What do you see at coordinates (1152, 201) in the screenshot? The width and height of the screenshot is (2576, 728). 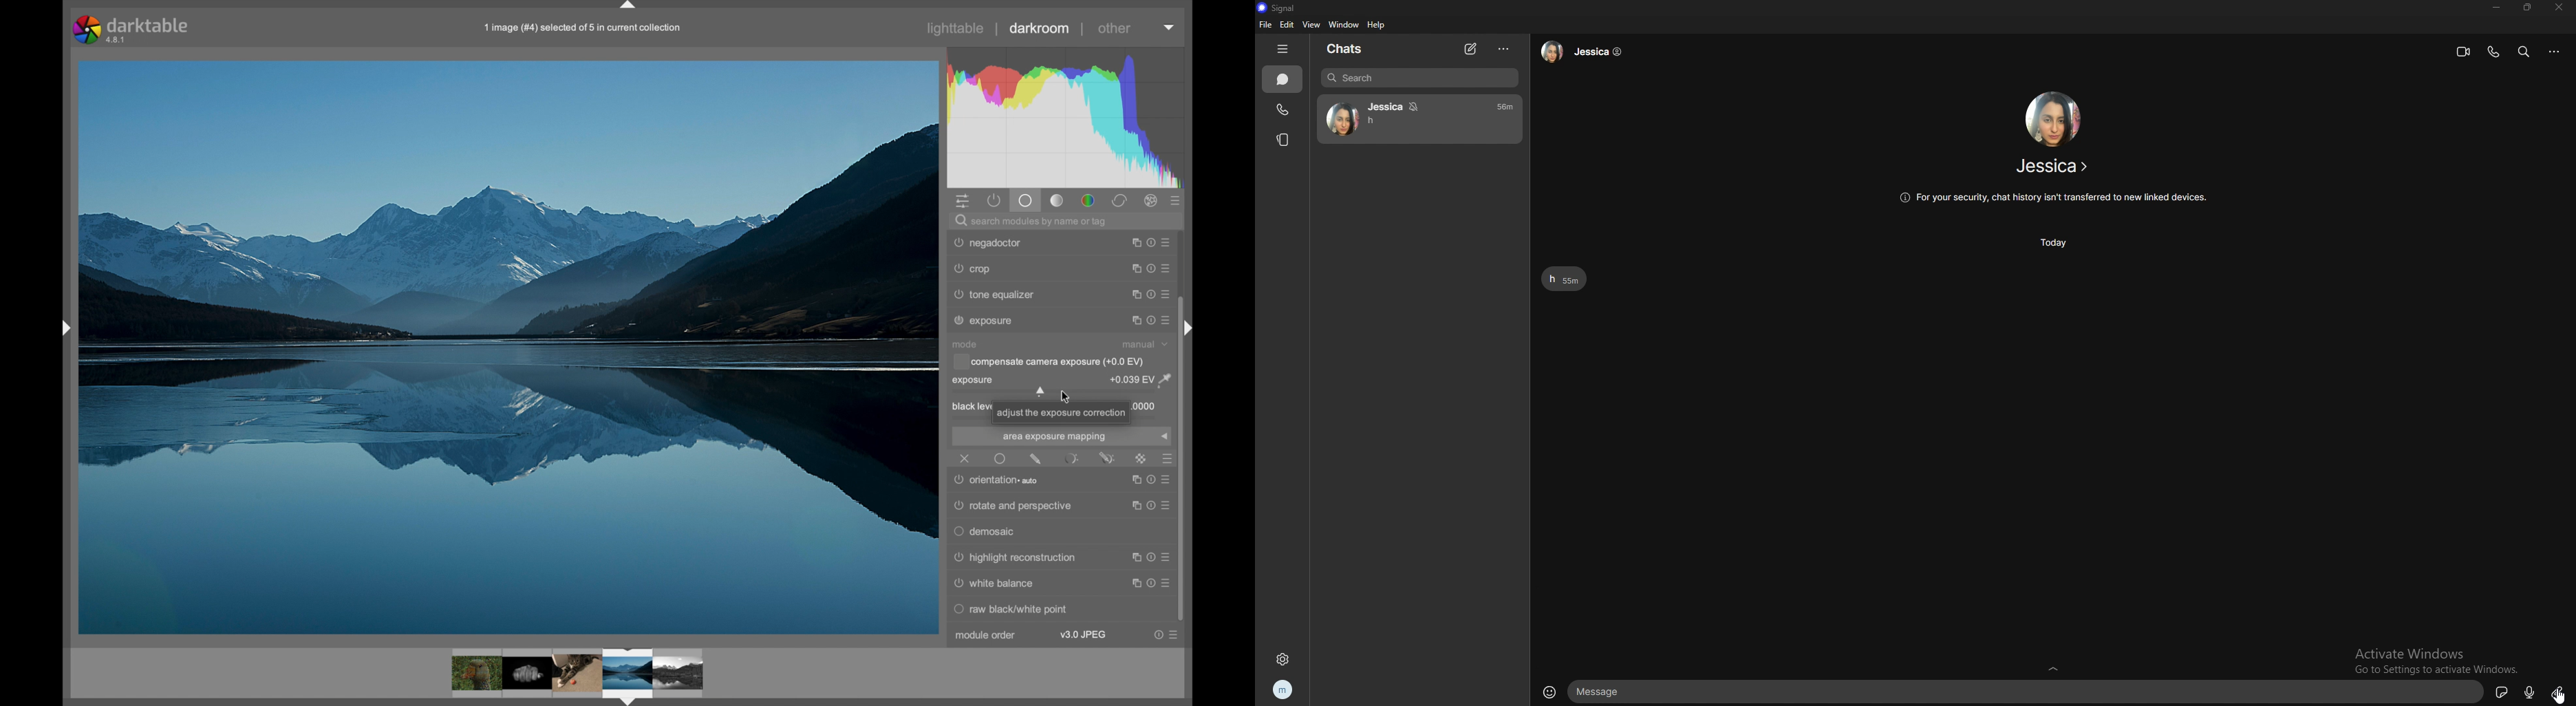 I see `effect` at bounding box center [1152, 201].